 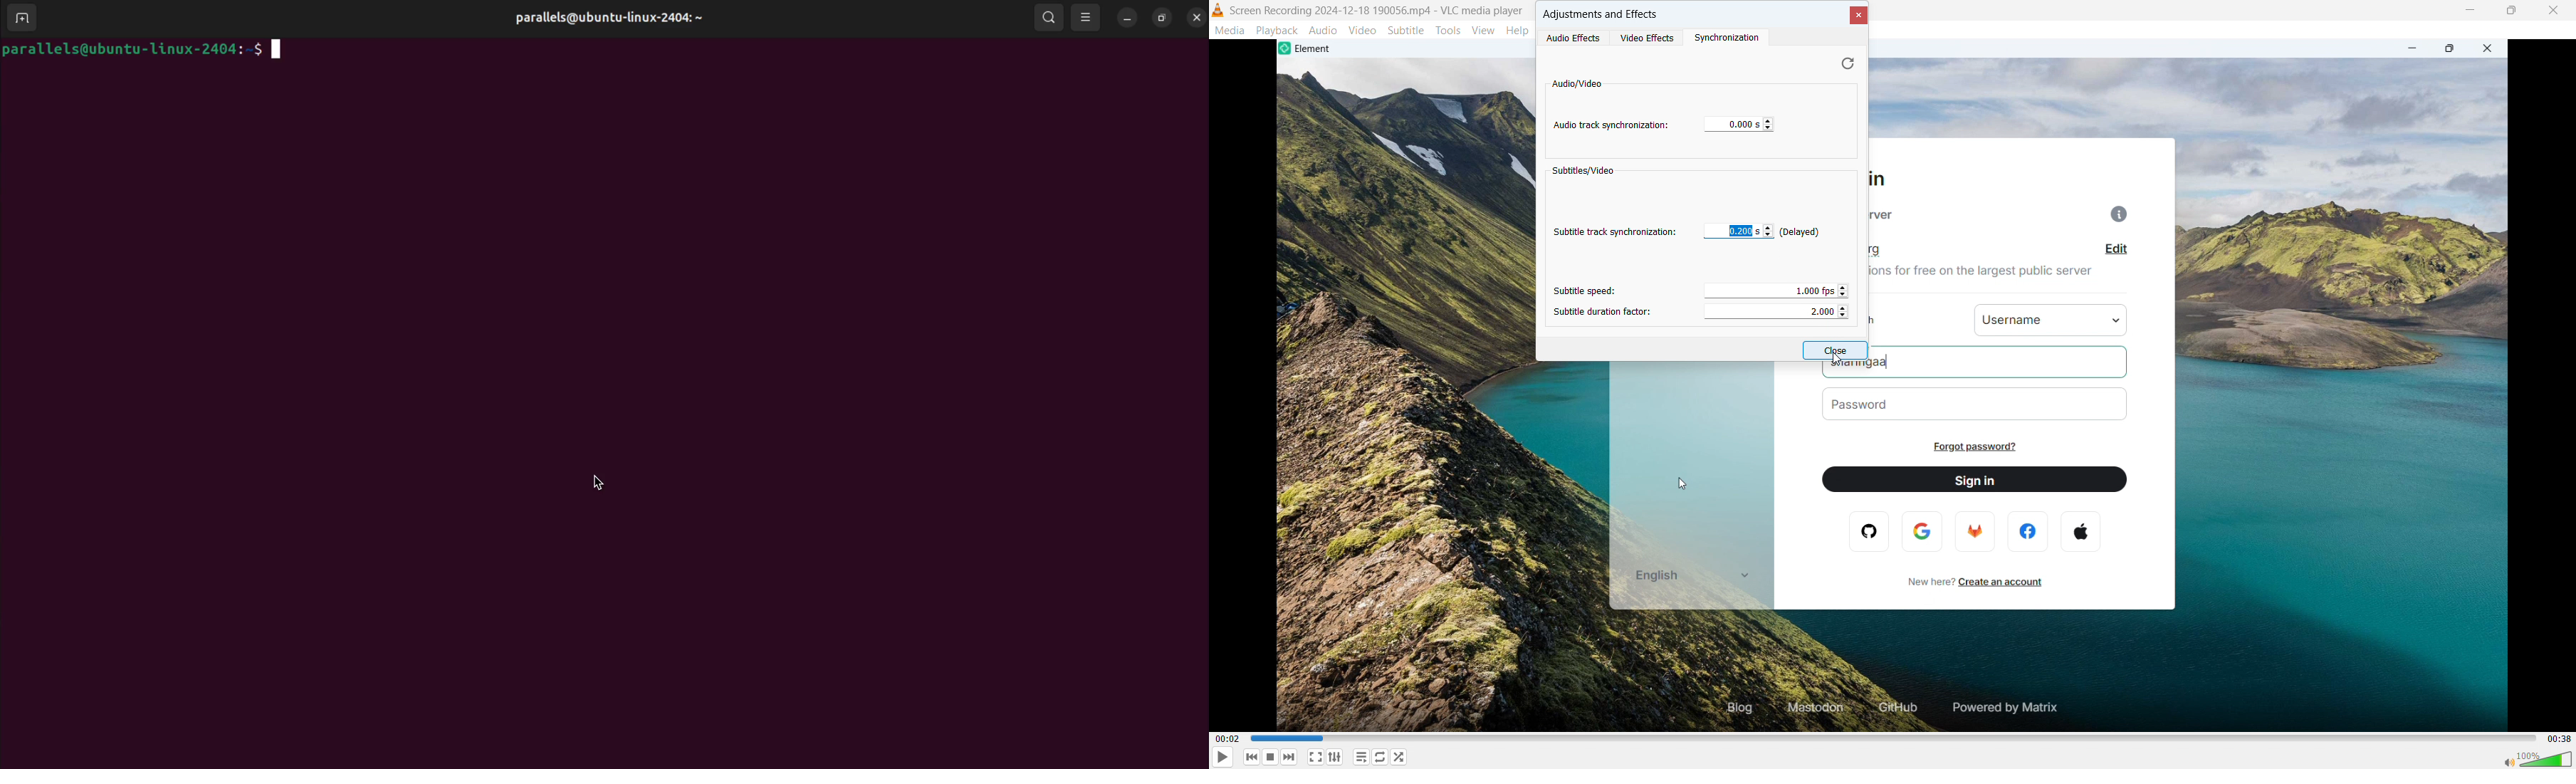 What do you see at coordinates (1672, 482) in the screenshot?
I see `cursor movement` at bounding box center [1672, 482].